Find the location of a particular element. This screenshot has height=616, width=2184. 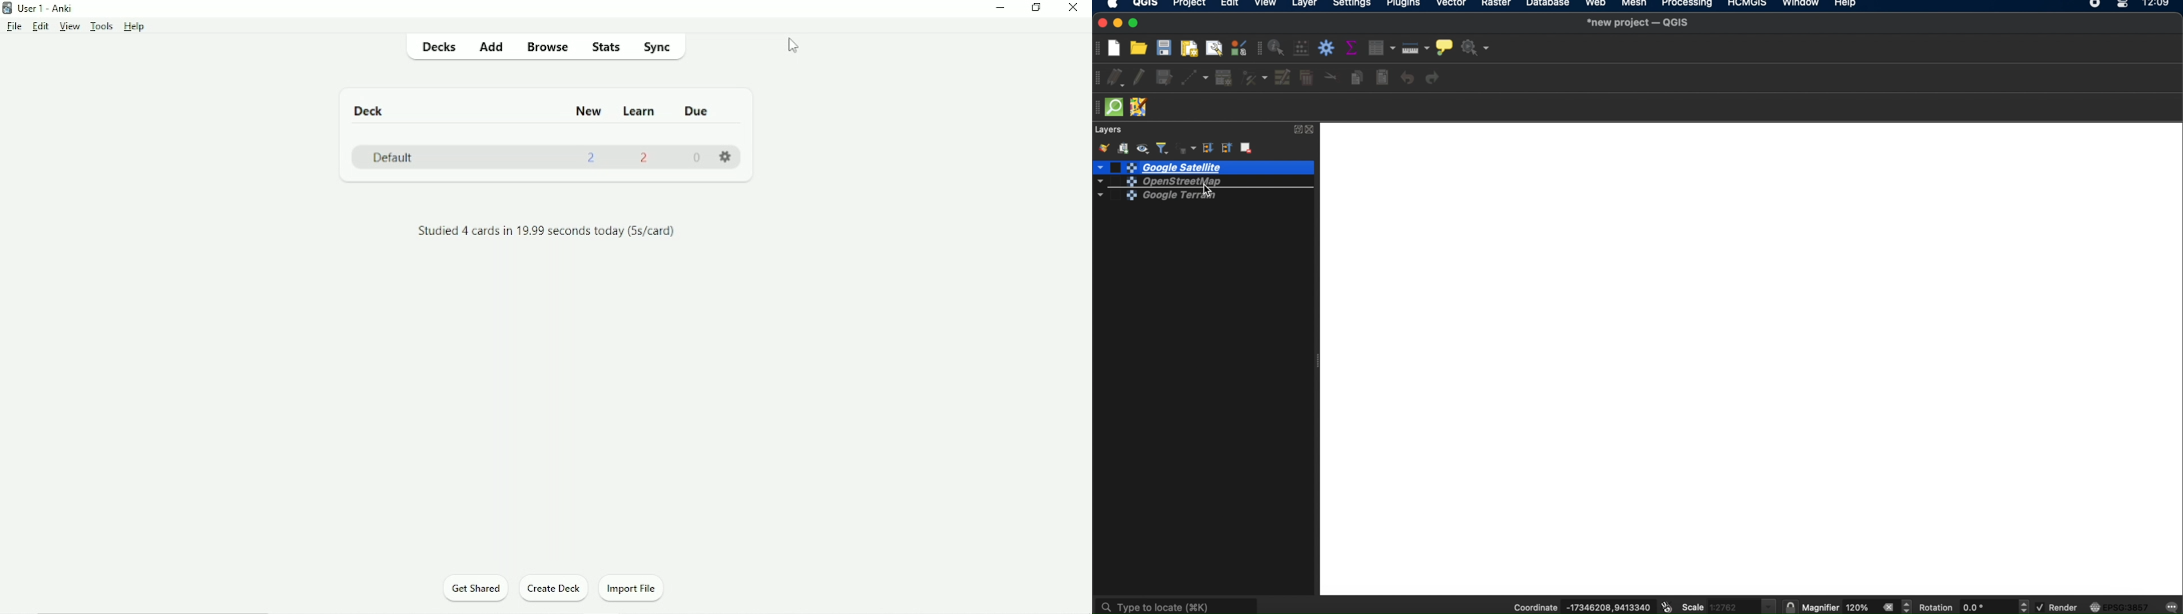

Help is located at coordinates (134, 27).